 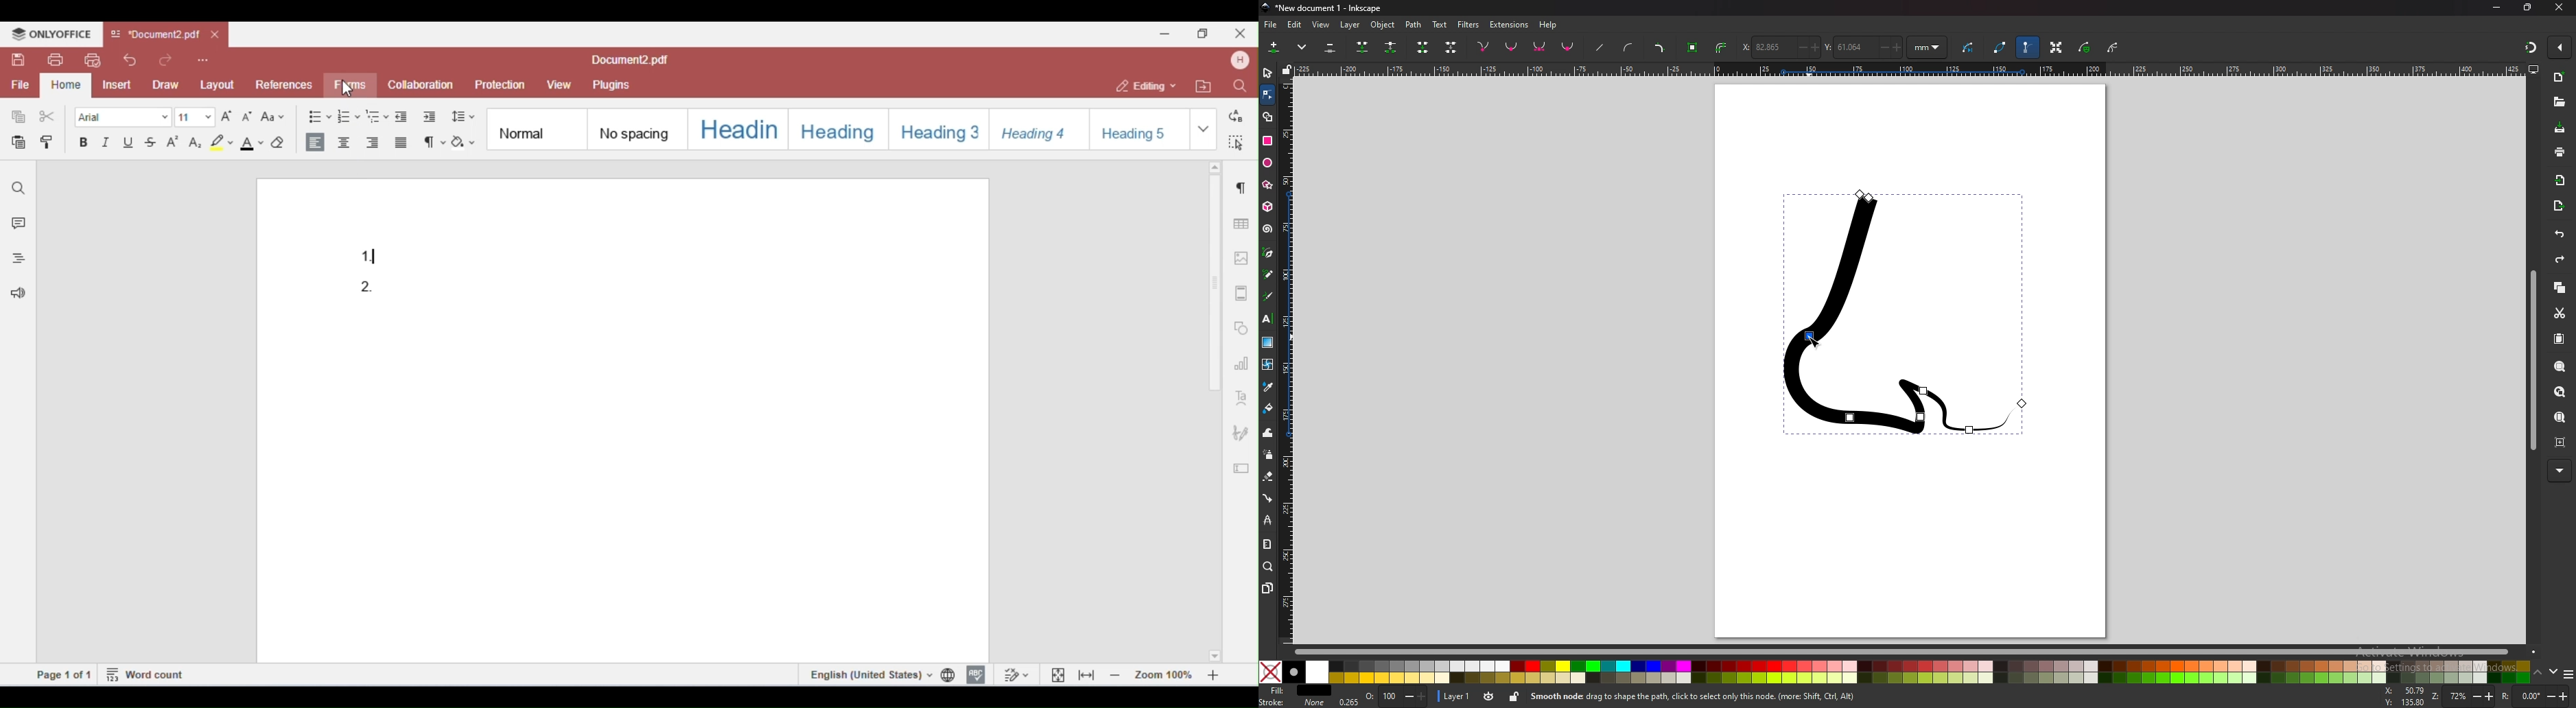 I want to click on delete selected nodes, so click(x=1329, y=48).